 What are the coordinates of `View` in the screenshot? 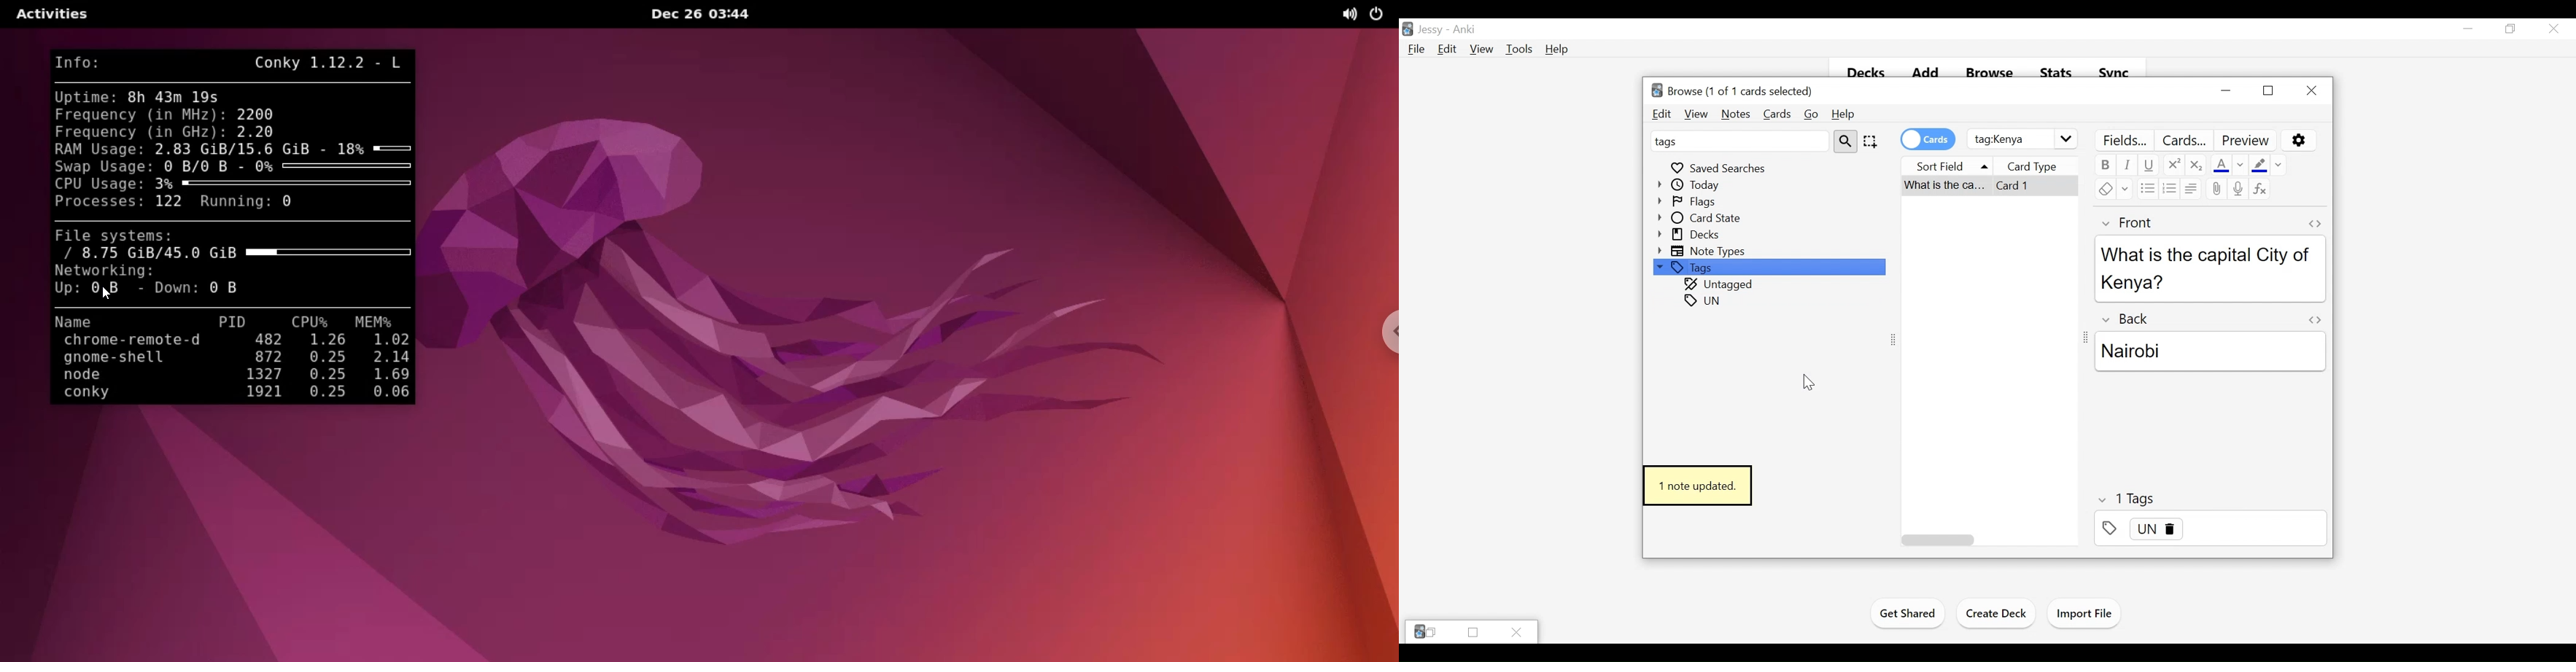 It's located at (1481, 50).